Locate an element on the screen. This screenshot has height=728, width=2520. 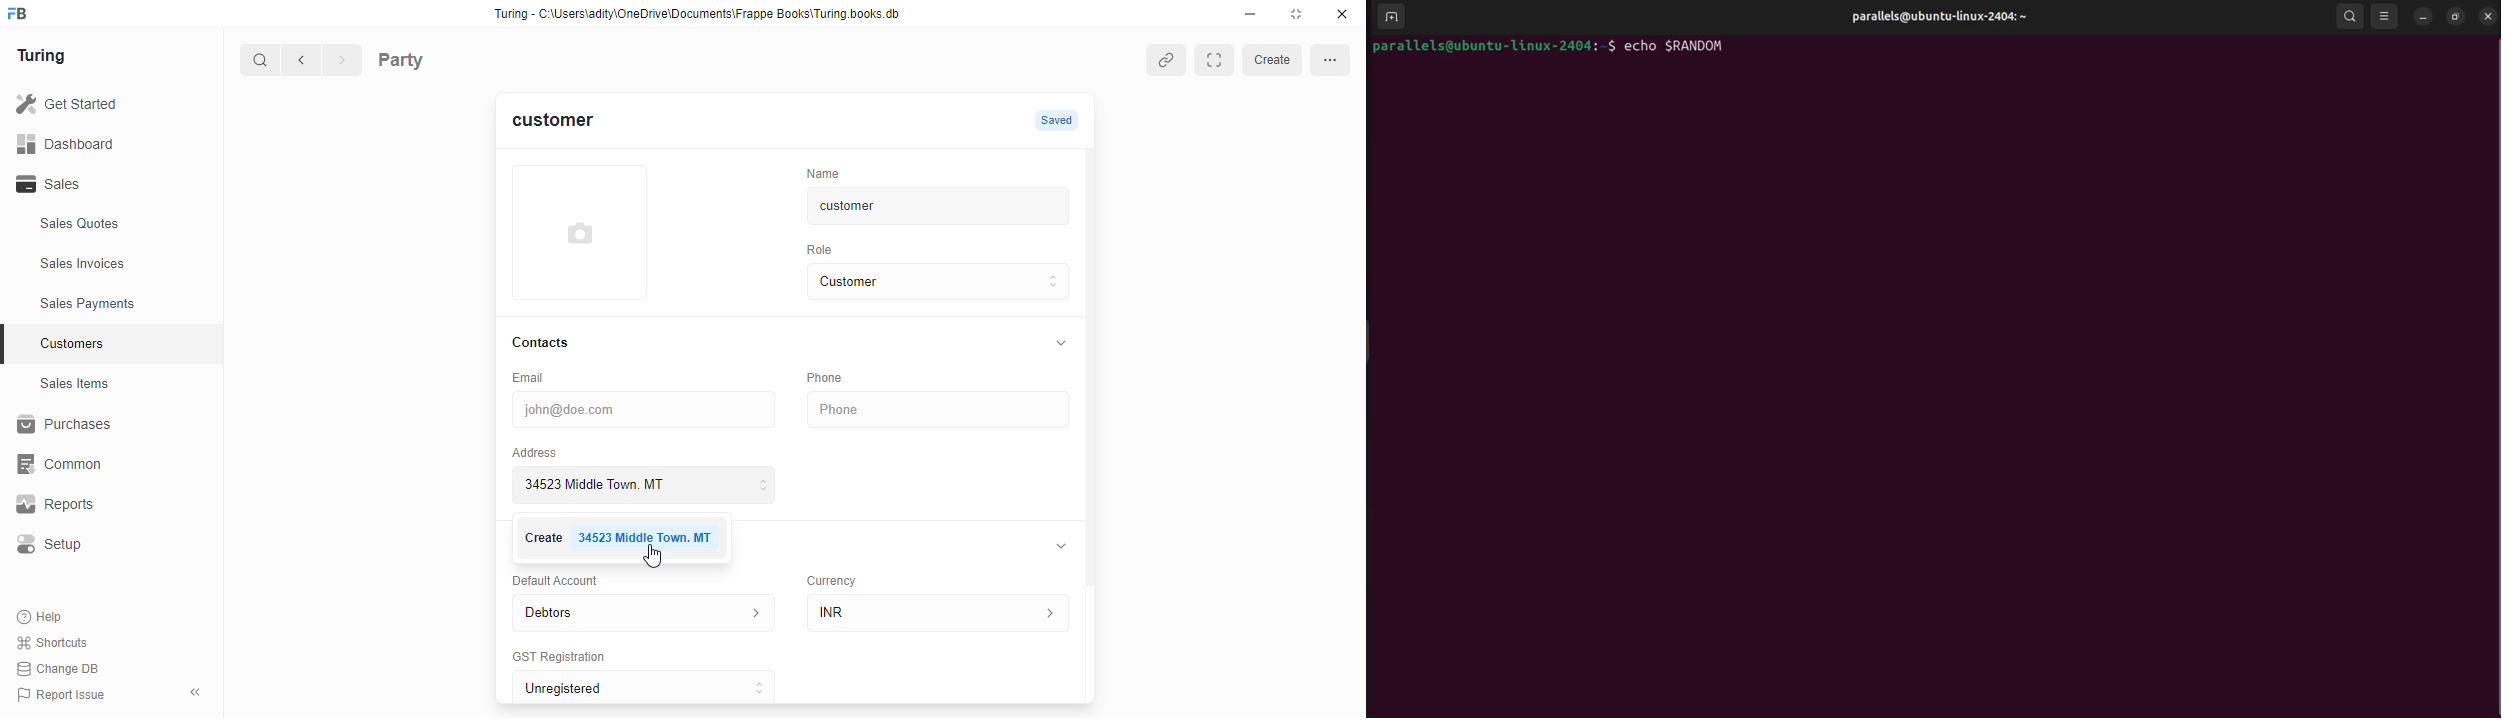
Contacts is located at coordinates (547, 342).